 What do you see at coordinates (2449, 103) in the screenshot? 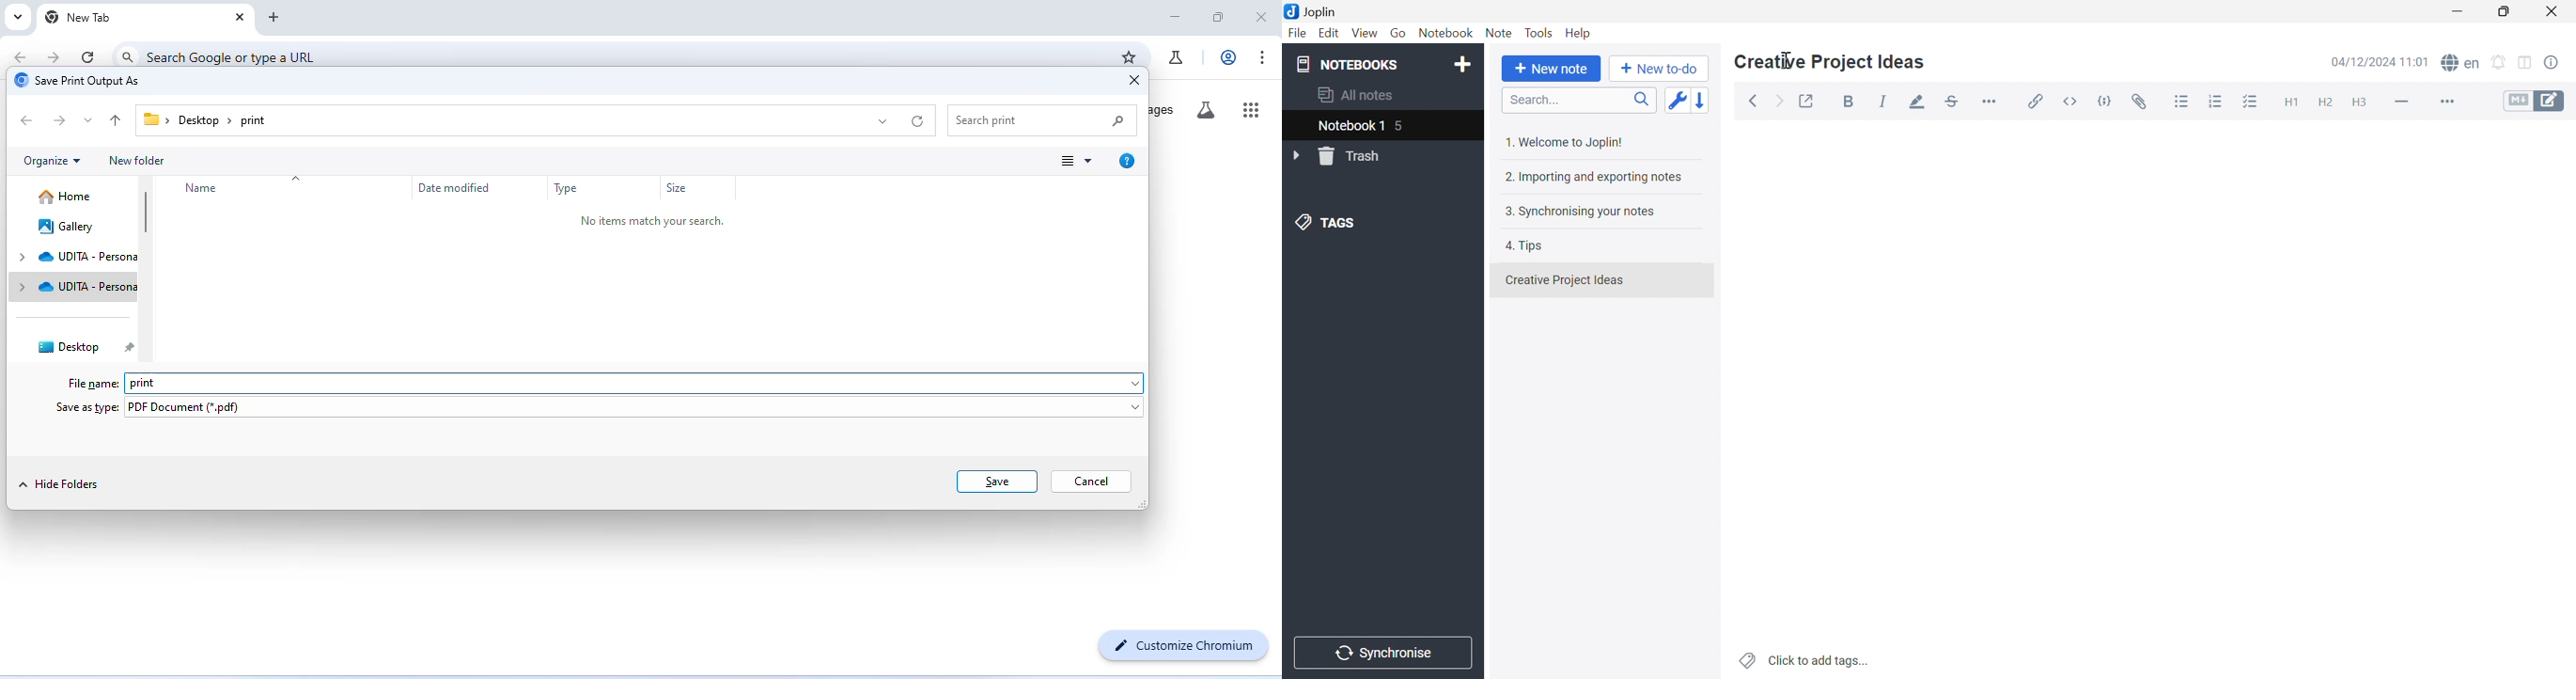
I see `More` at bounding box center [2449, 103].